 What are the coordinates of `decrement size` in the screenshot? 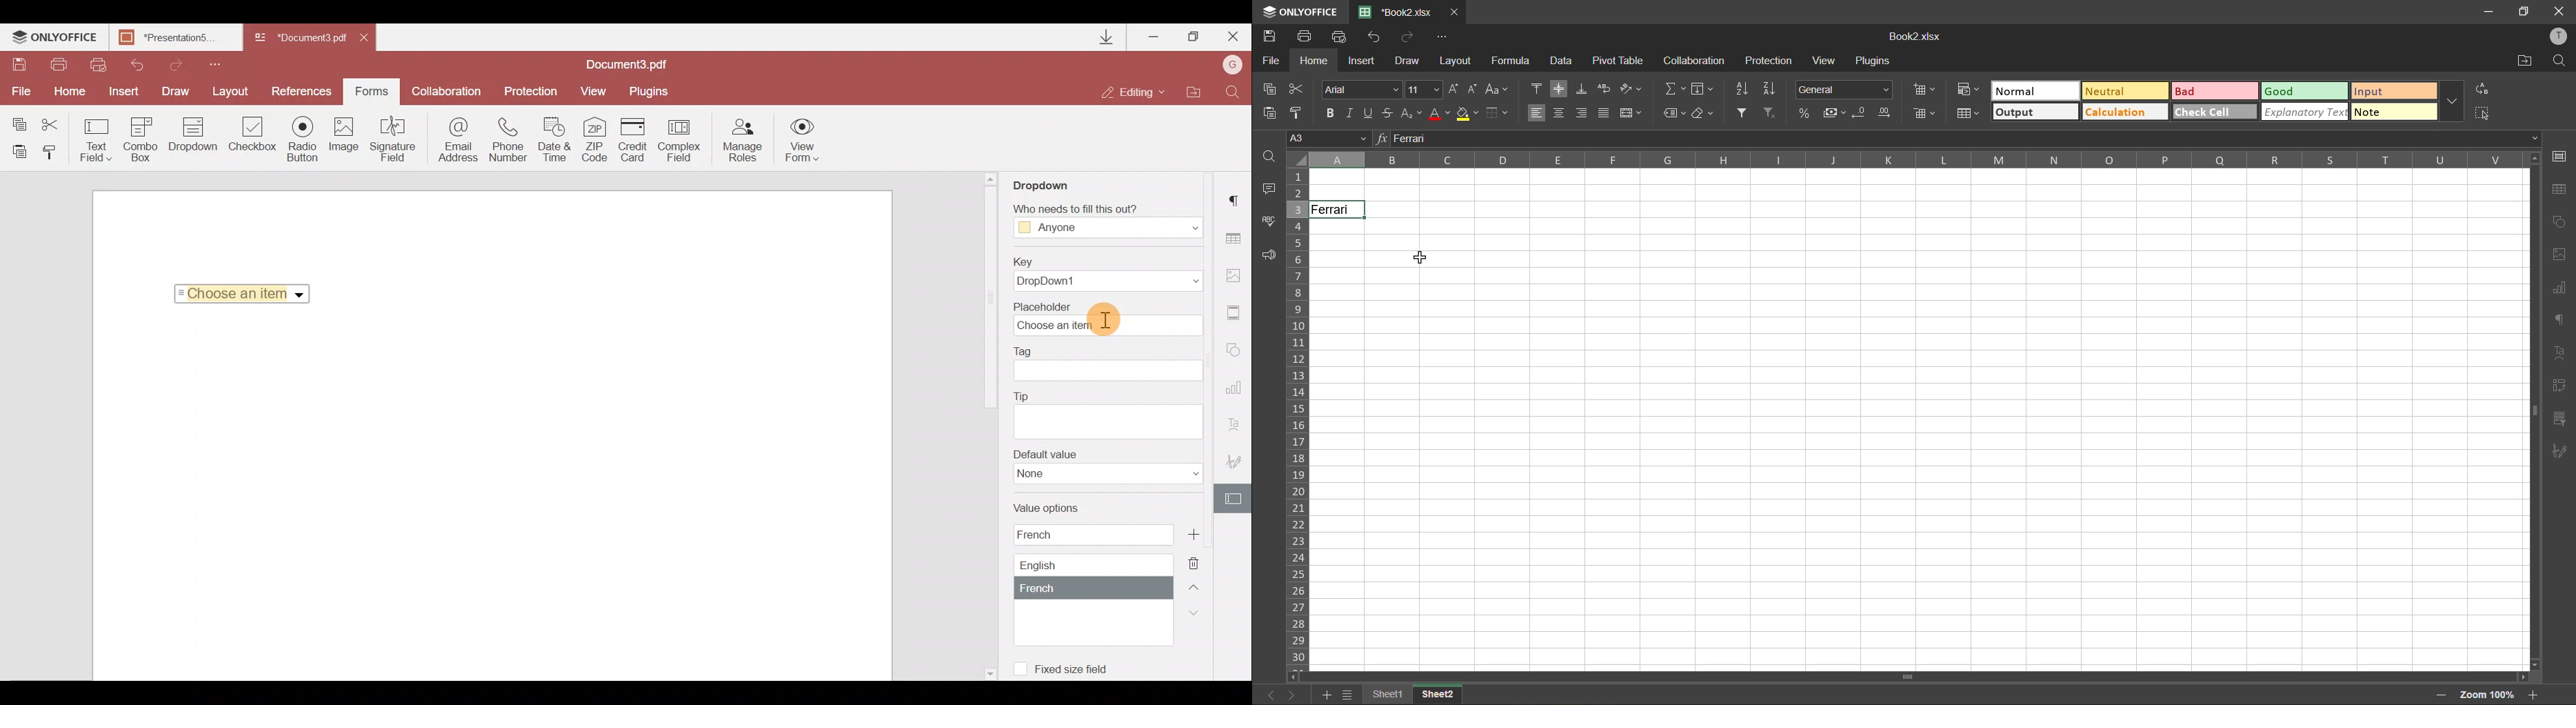 It's located at (1473, 88).